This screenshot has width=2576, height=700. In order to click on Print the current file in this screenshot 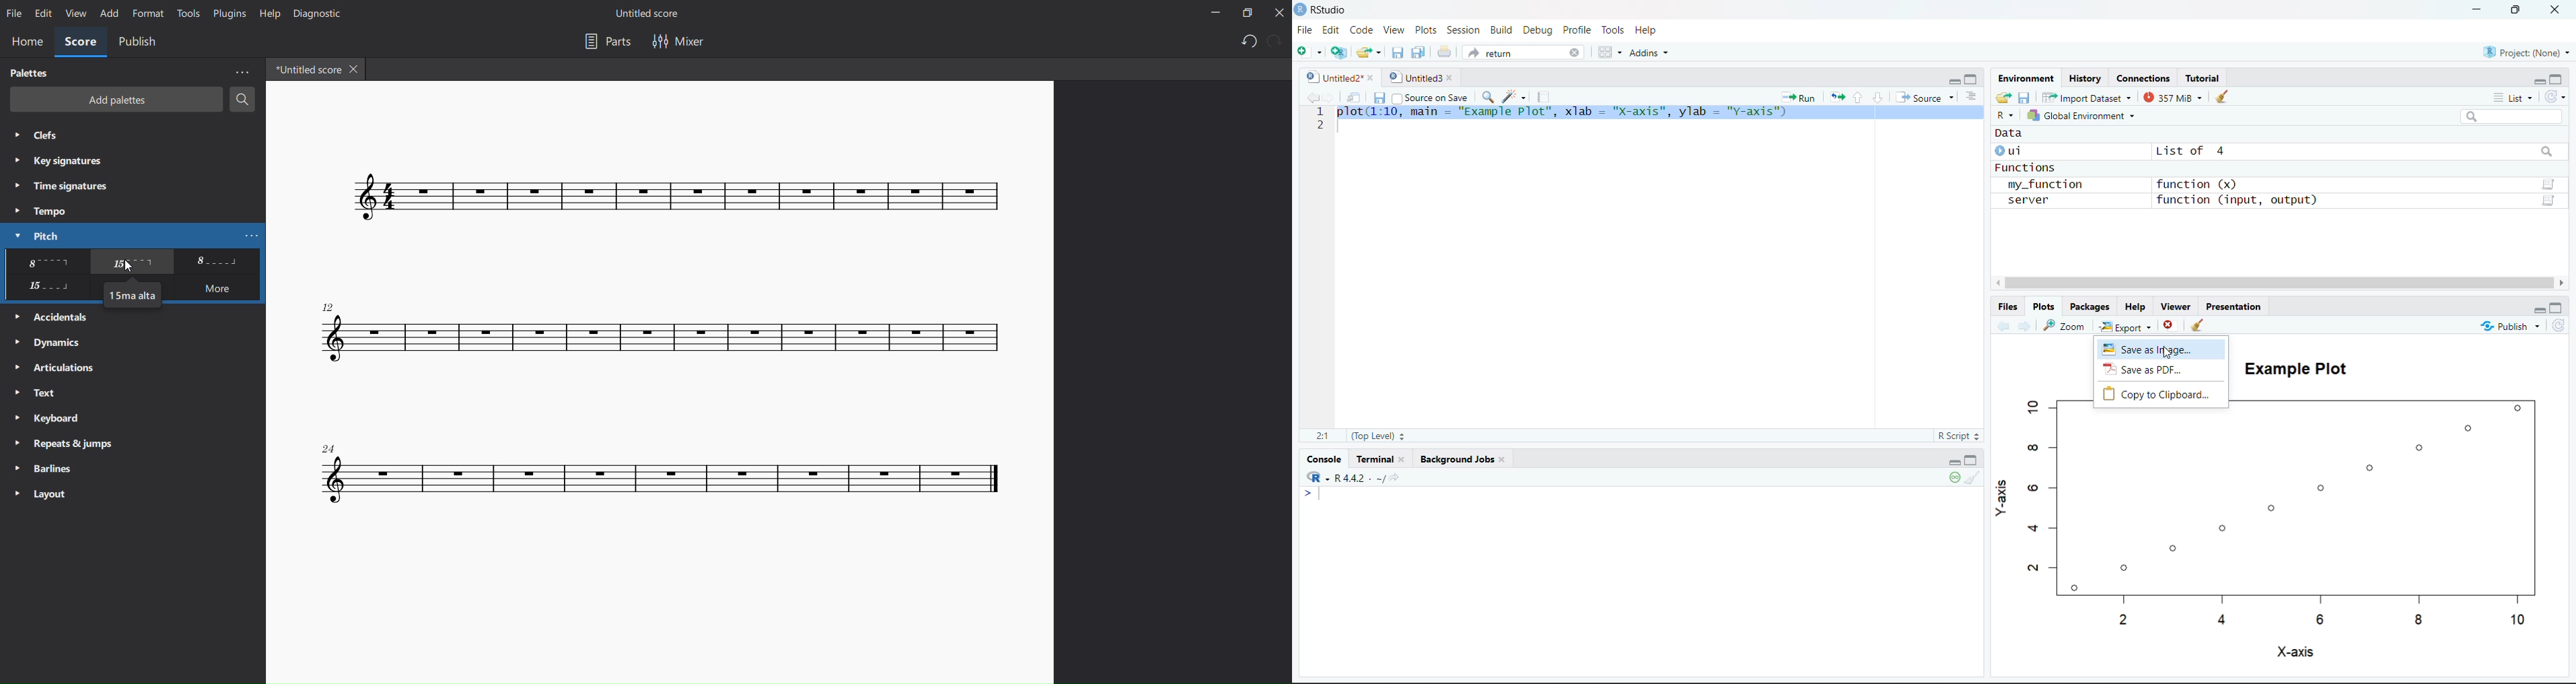, I will do `click(1443, 52)`.